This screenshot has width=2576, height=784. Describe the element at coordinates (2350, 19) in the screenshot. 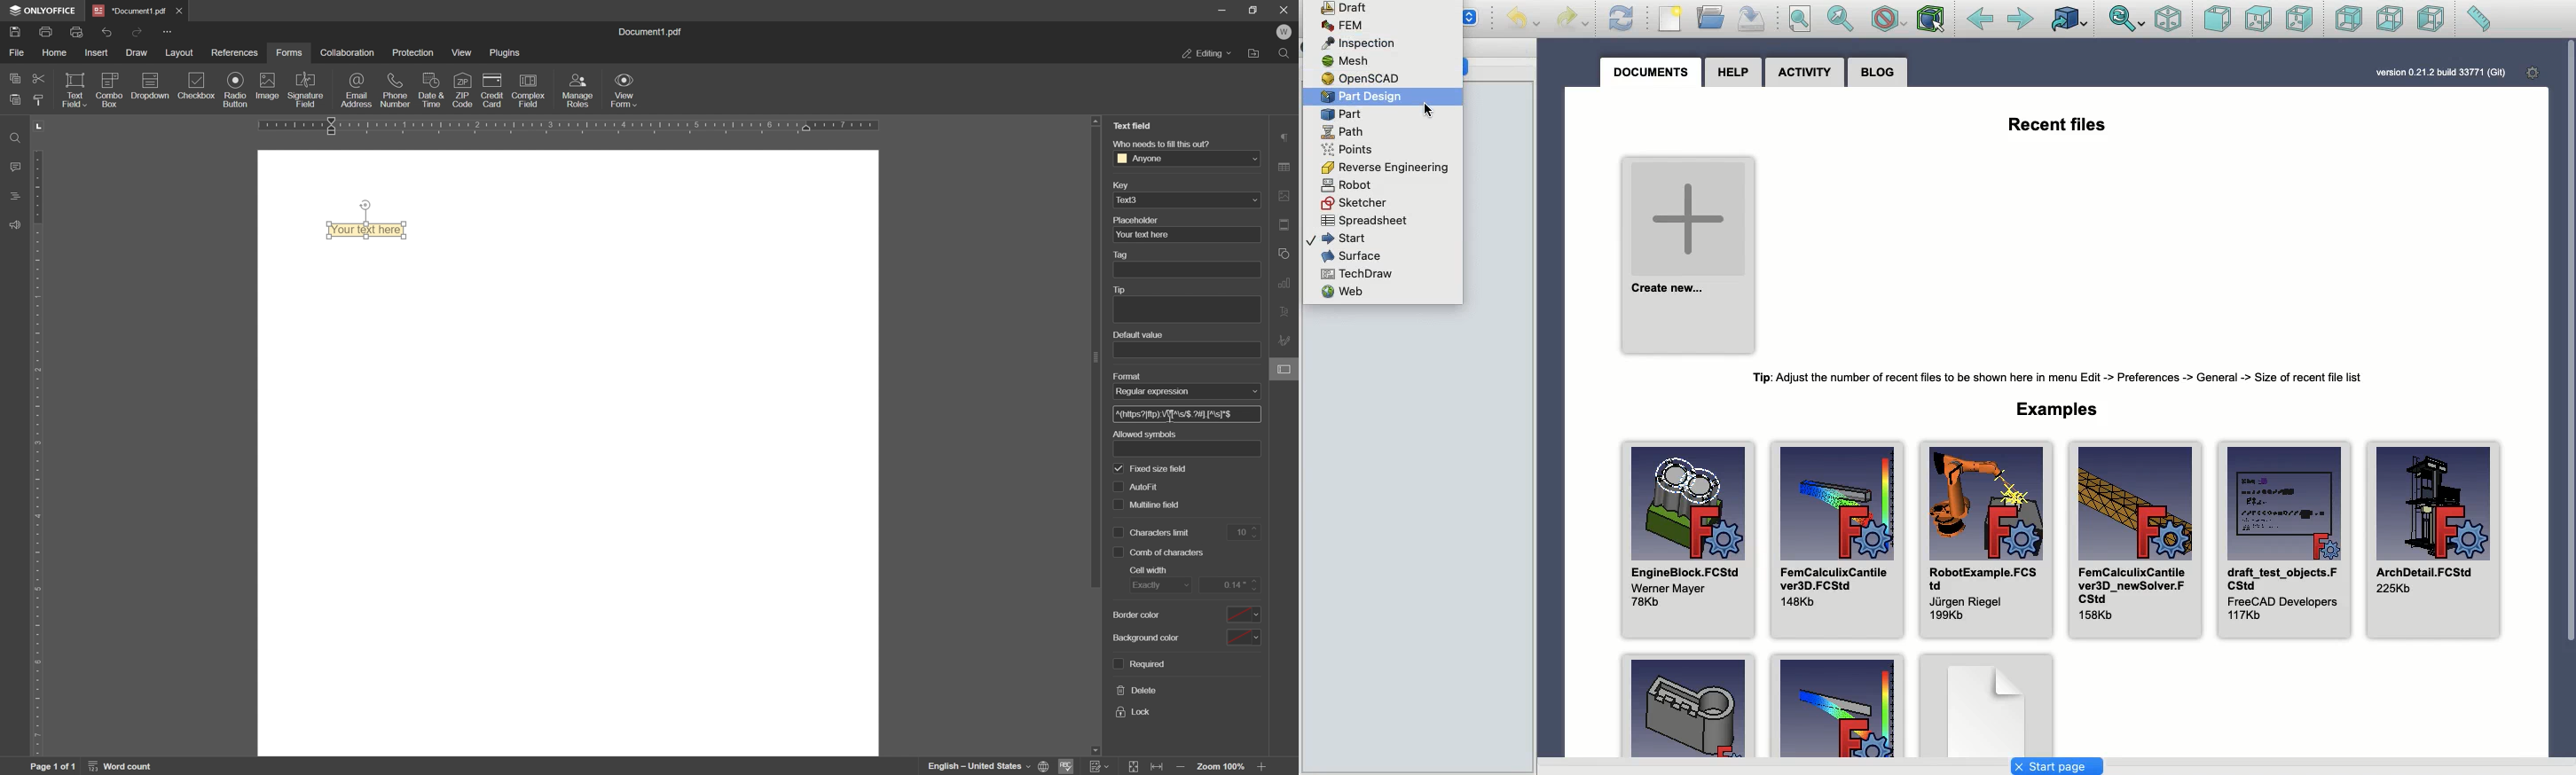

I see `Back` at that location.